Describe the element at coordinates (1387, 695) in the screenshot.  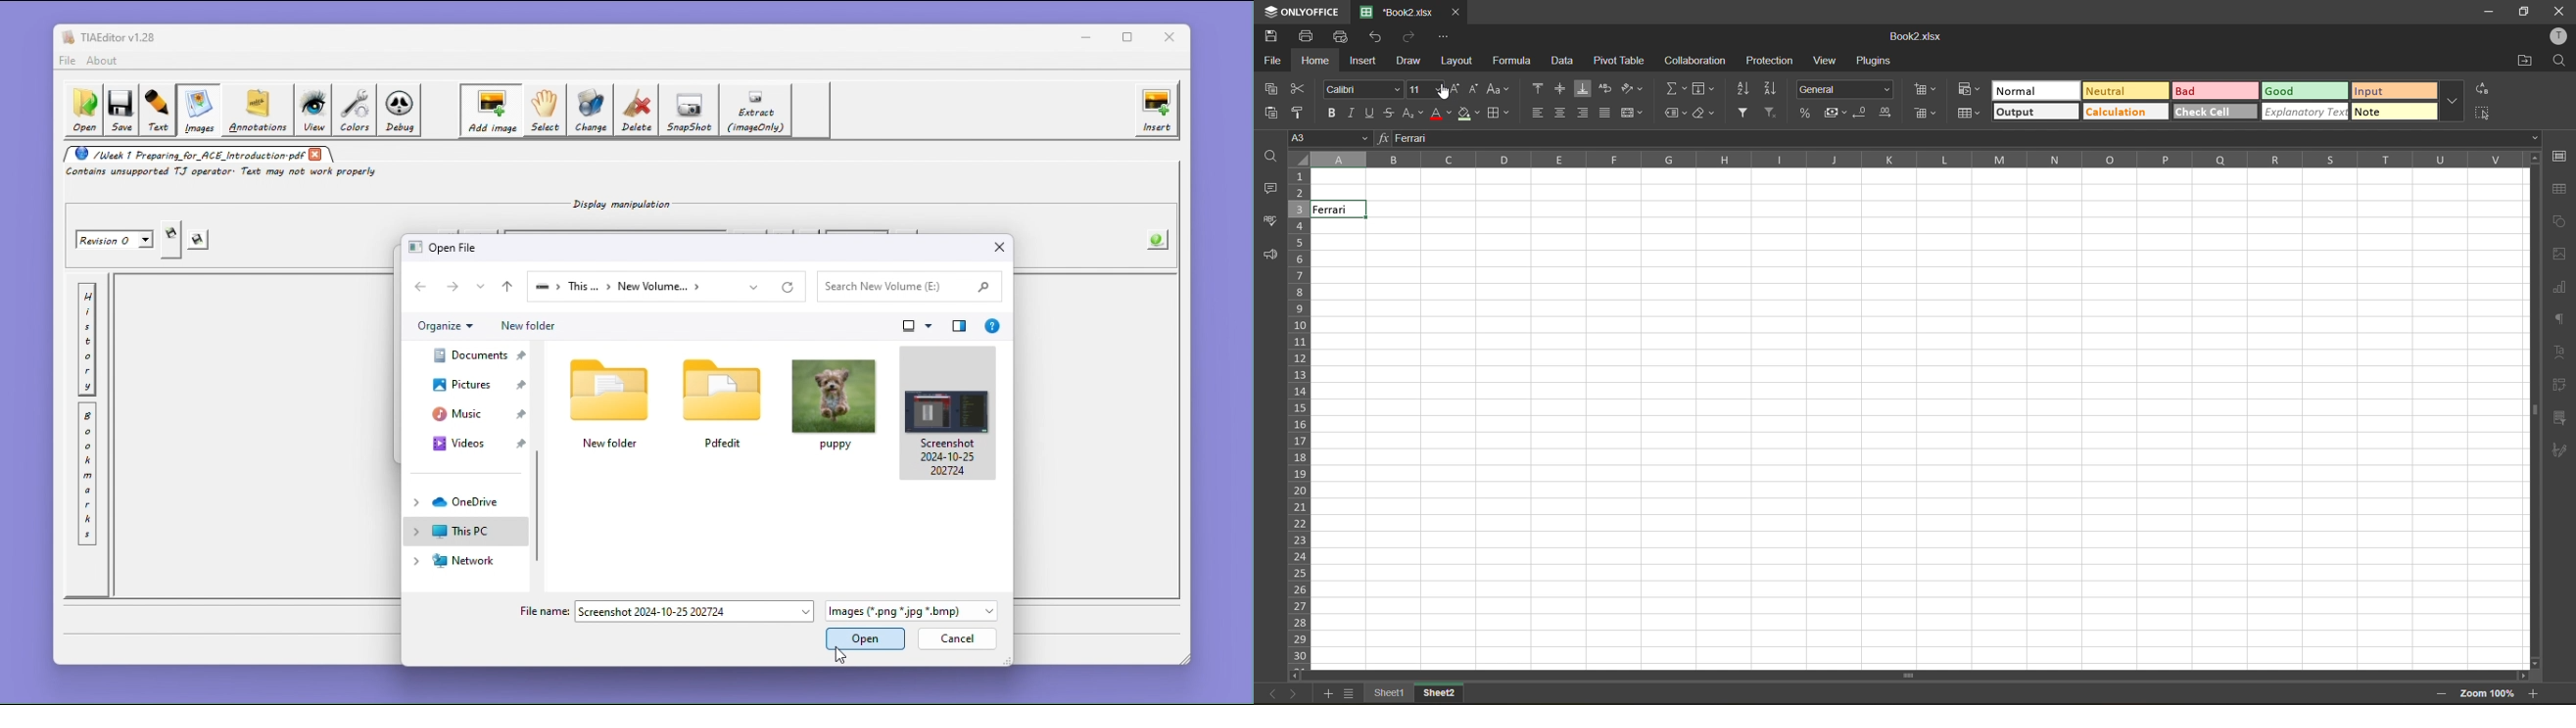
I see `sheet1` at that location.